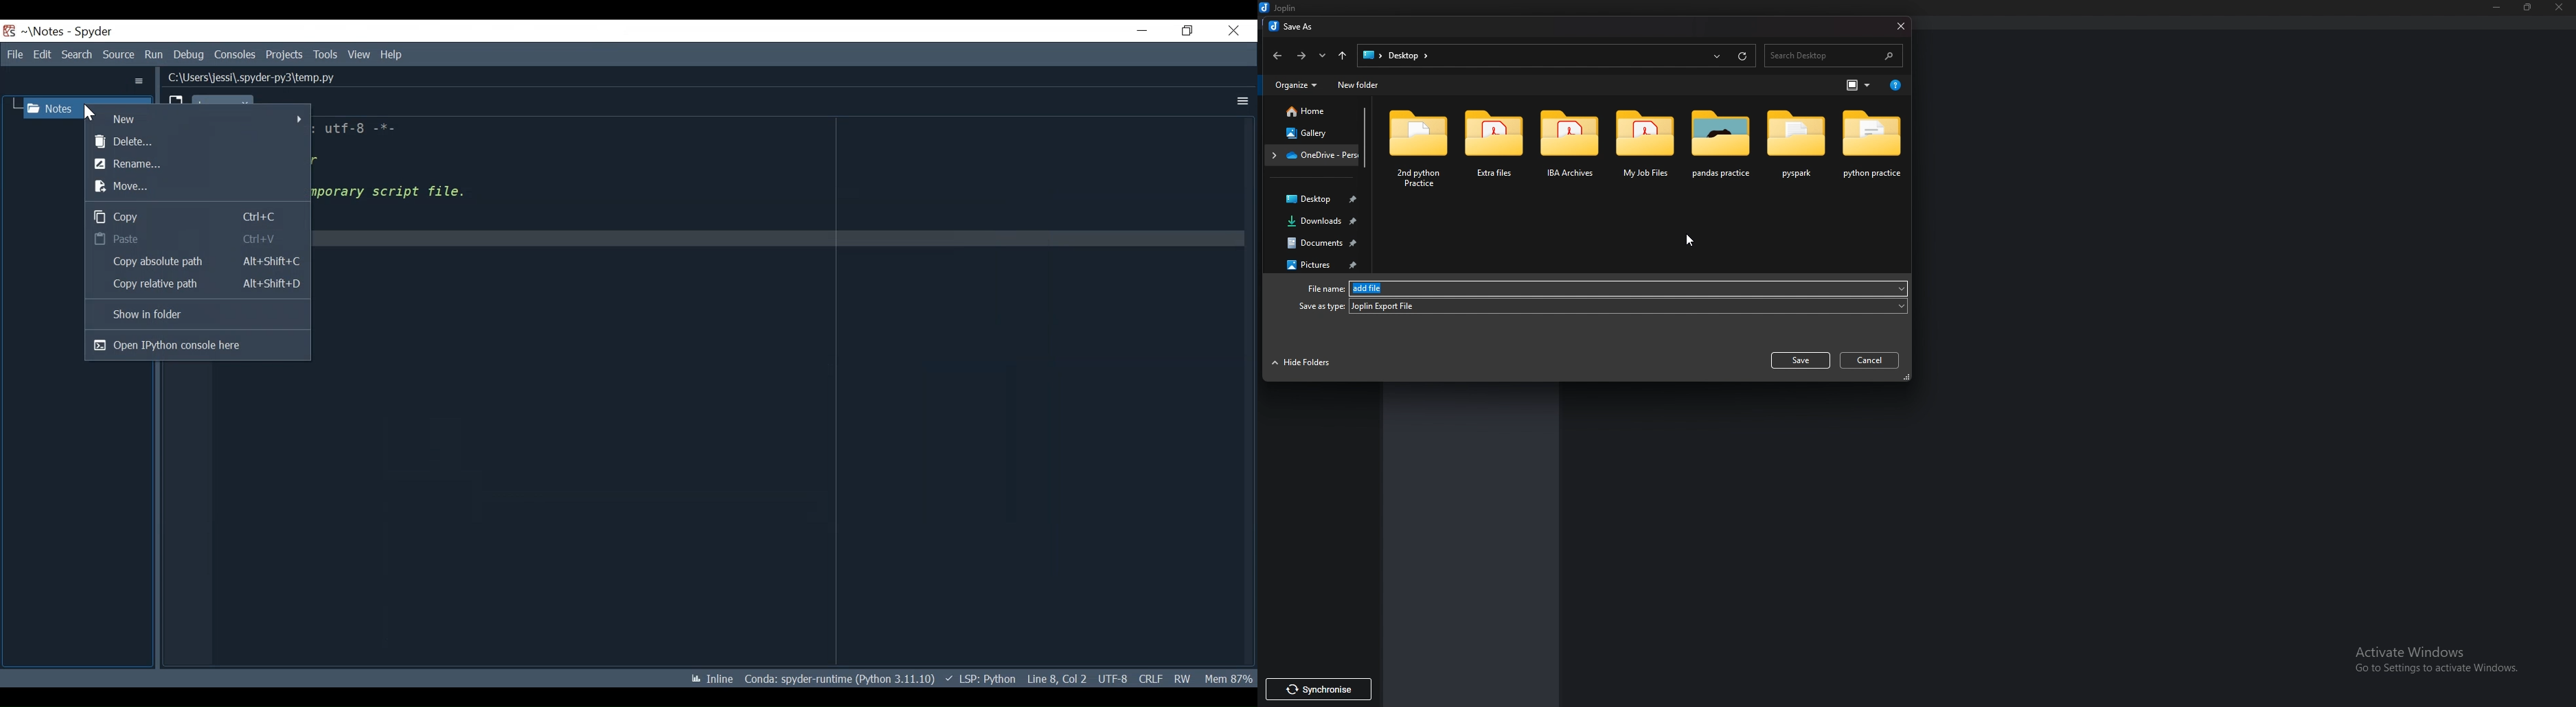 The image size is (2576, 728). Describe the element at coordinates (1310, 111) in the screenshot. I see `Home` at that location.